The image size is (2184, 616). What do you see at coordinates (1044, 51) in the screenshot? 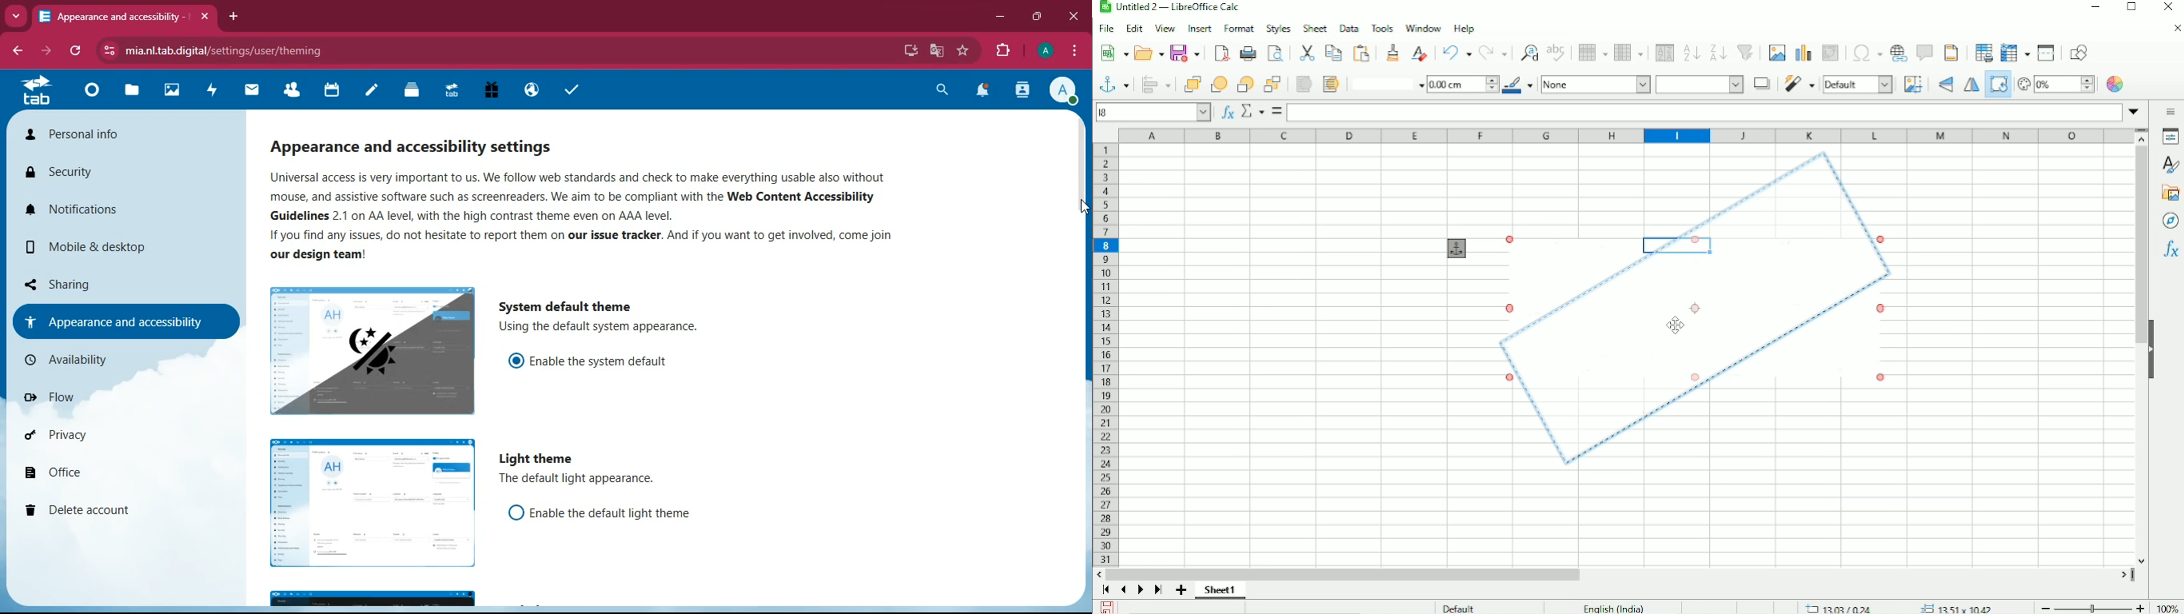
I see `profile` at bounding box center [1044, 51].